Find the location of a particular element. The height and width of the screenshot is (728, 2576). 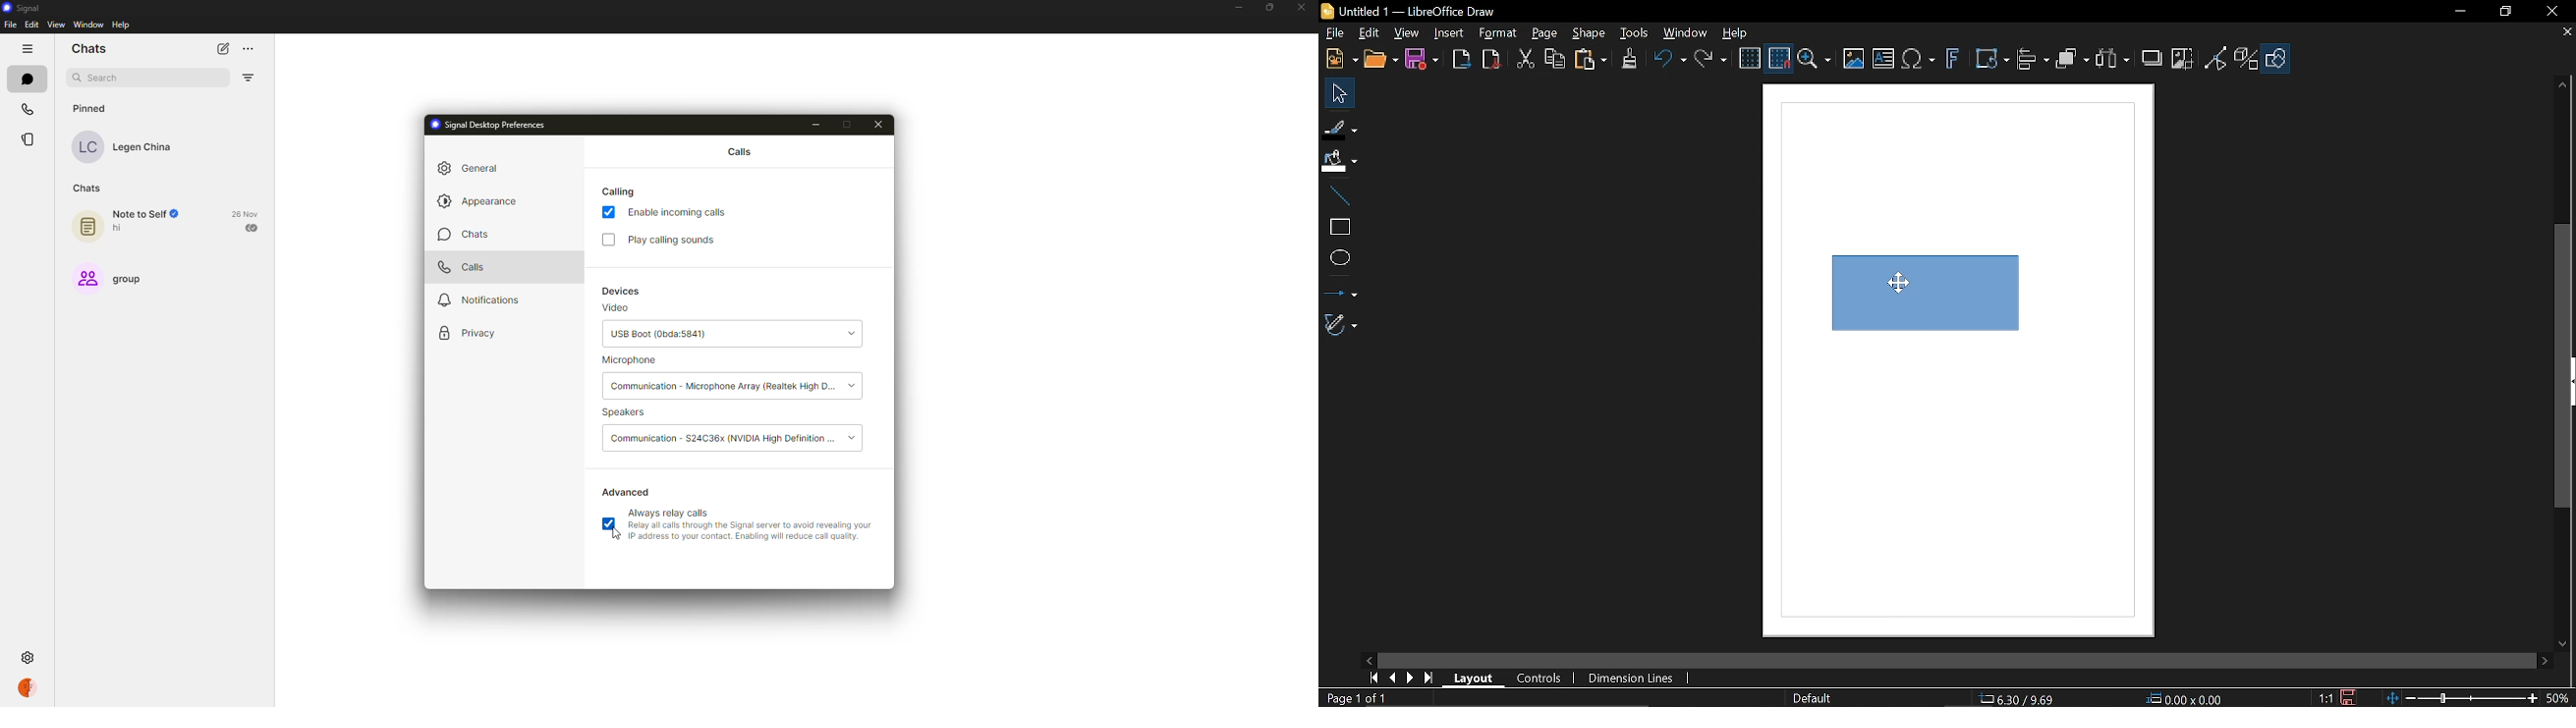

profile is located at coordinates (27, 689).